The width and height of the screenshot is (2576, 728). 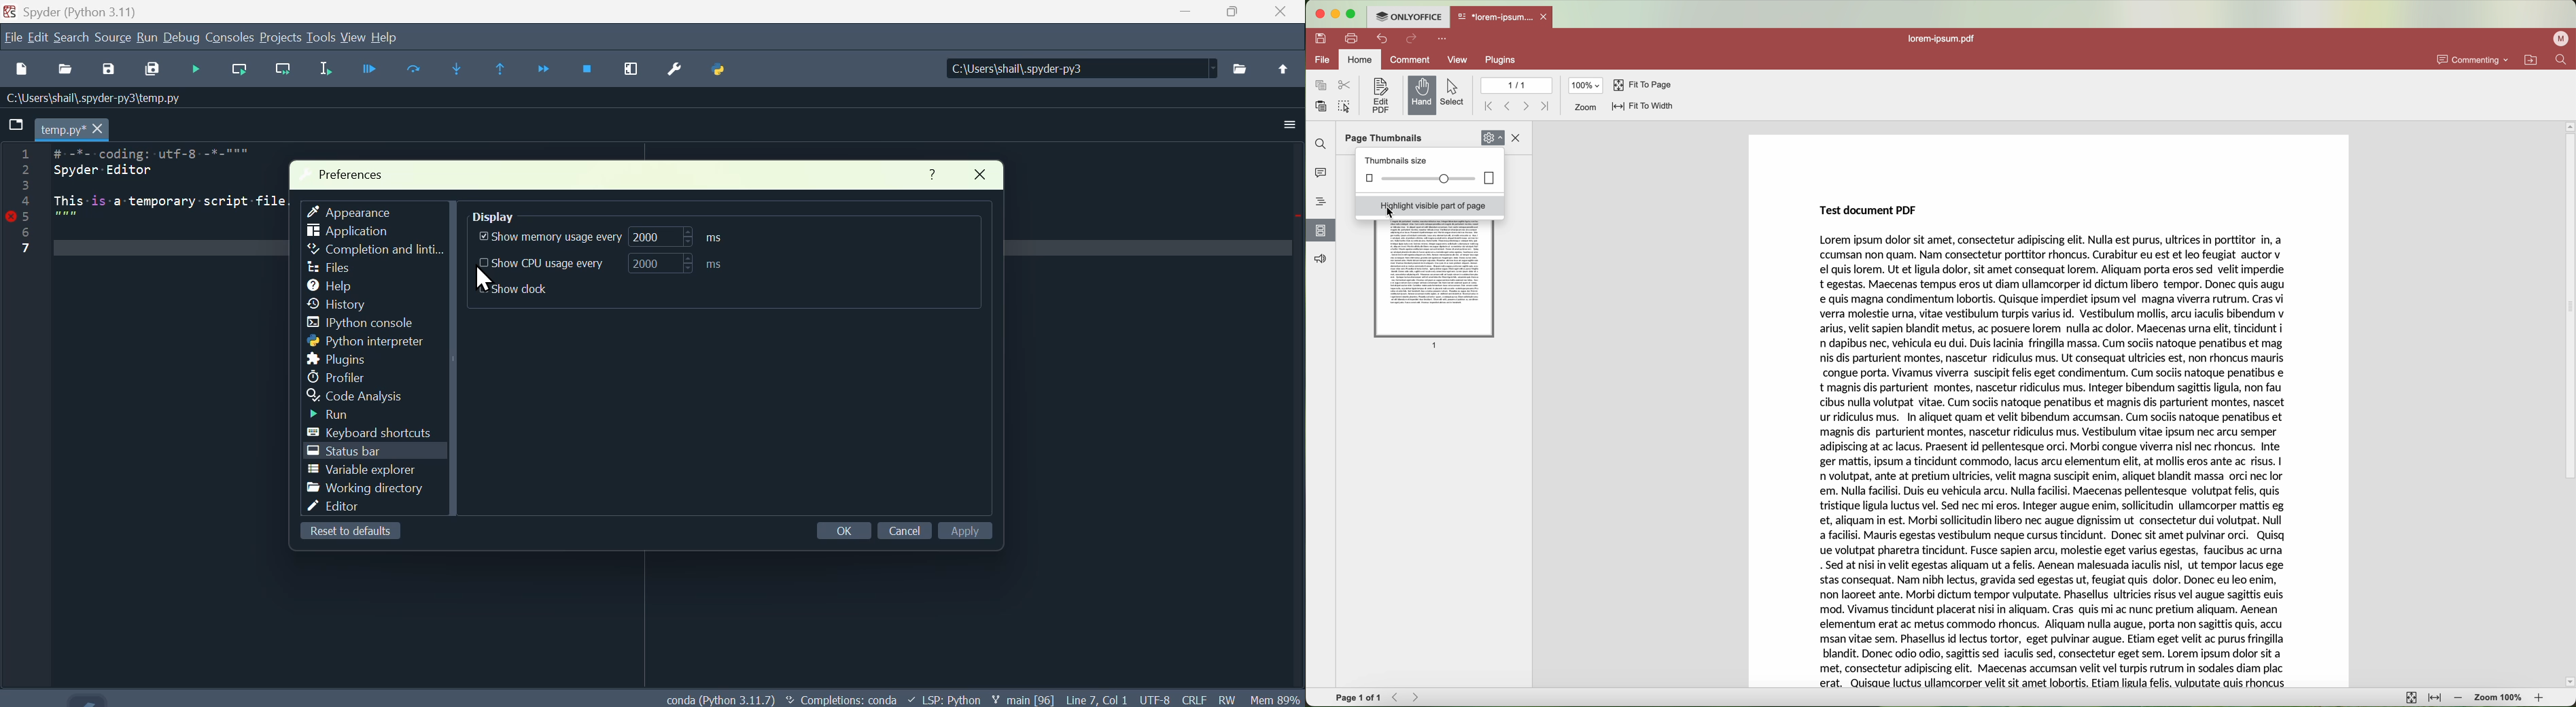 What do you see at coordinates (1386, 138) in the screenshot?
I see `Page Thumbnails` at bounding box center [1386, 138].